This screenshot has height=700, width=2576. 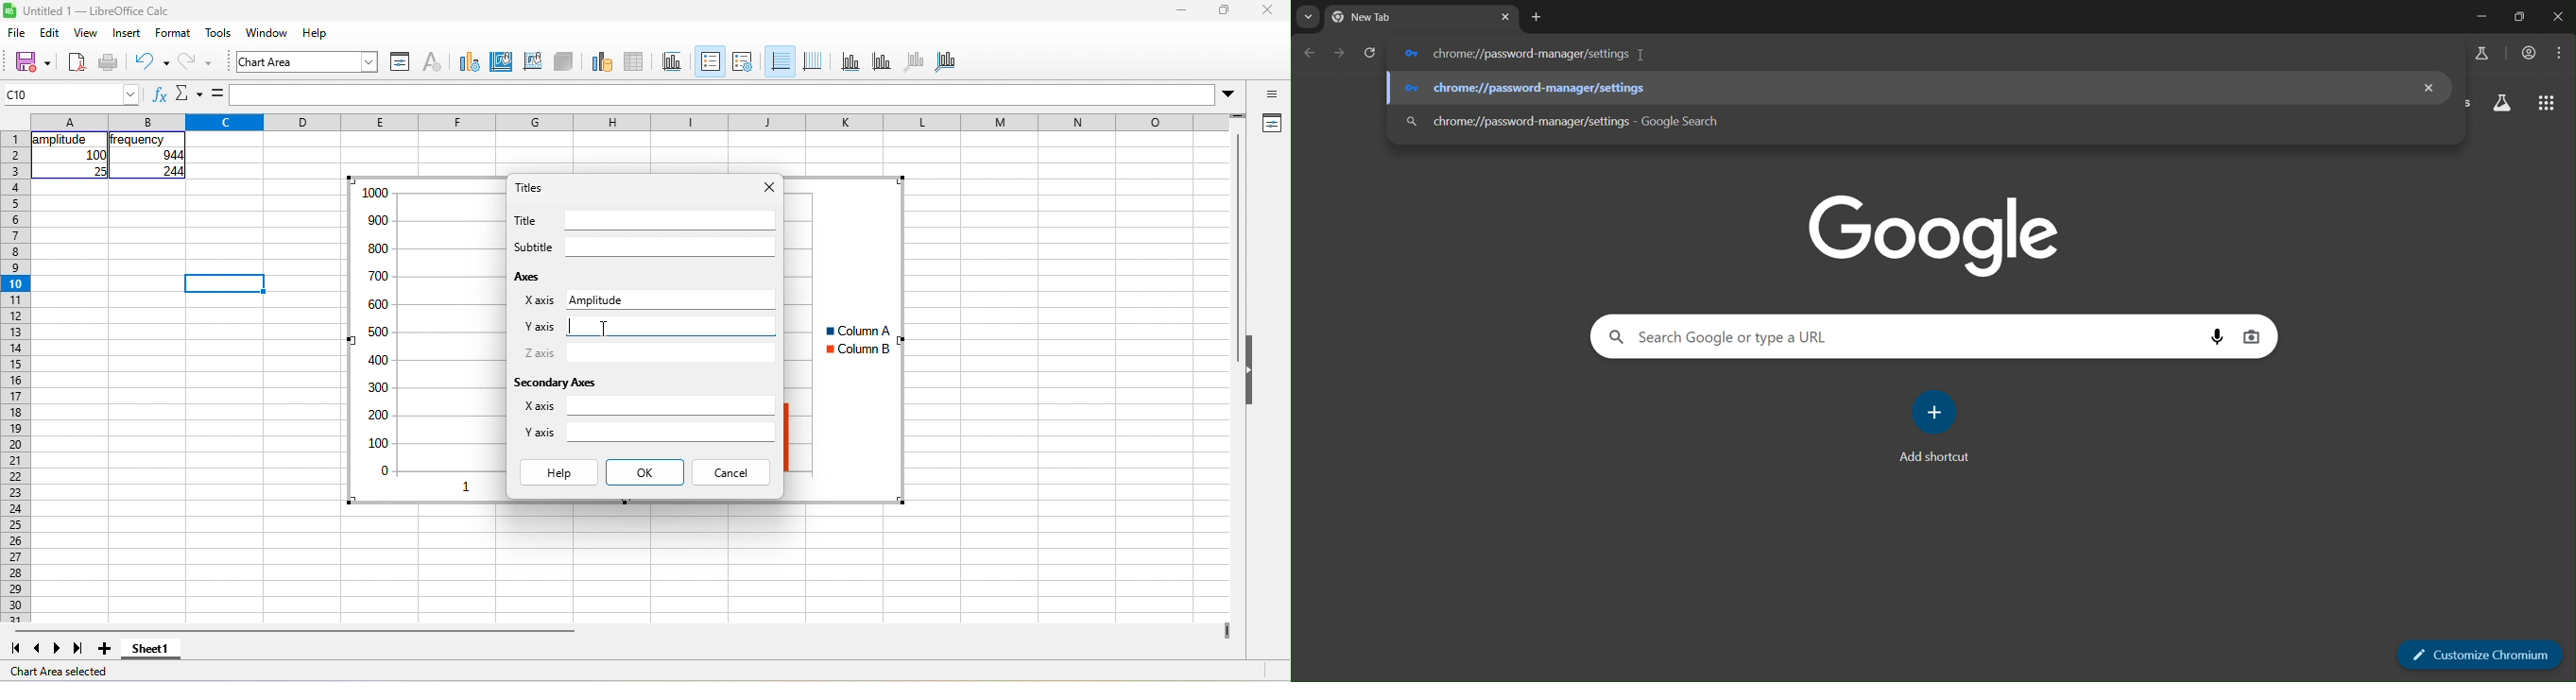 What do you see at coordinates (645, 472) in the screenshot?
I see `ok` at bounding box center [645, 472].